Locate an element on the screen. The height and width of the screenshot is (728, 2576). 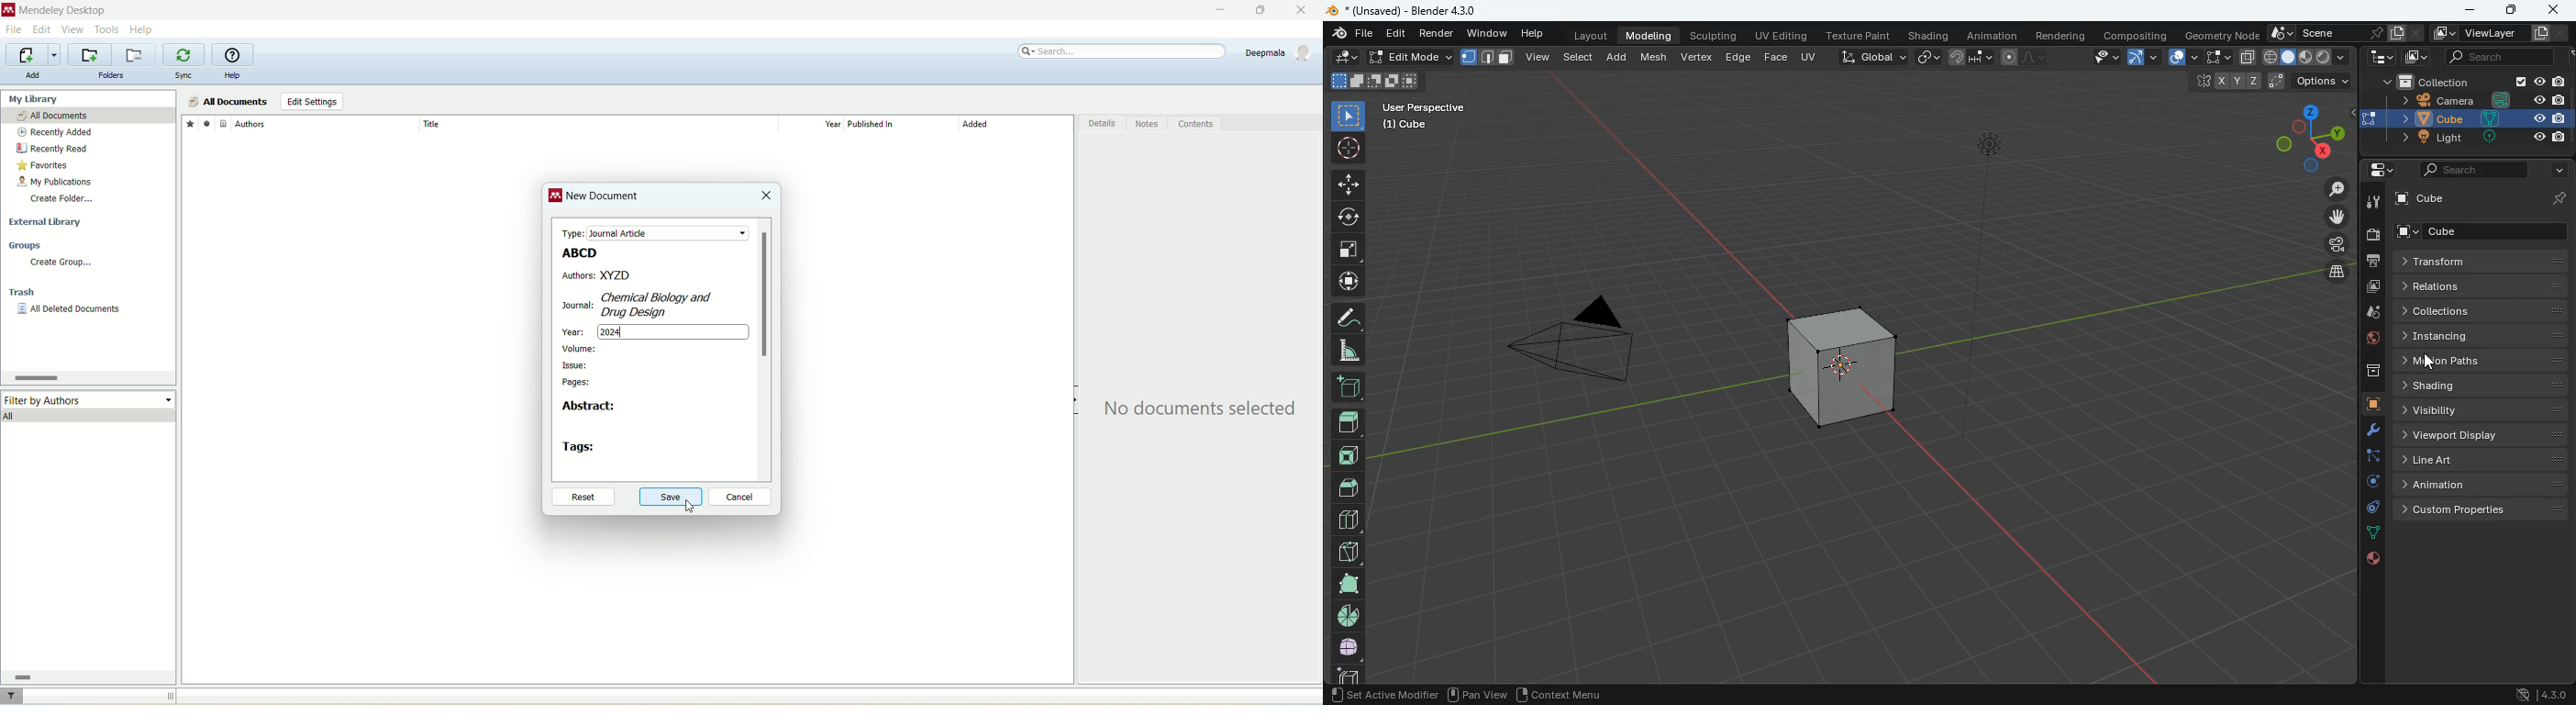
blender is located at coordinates (1412, 10).